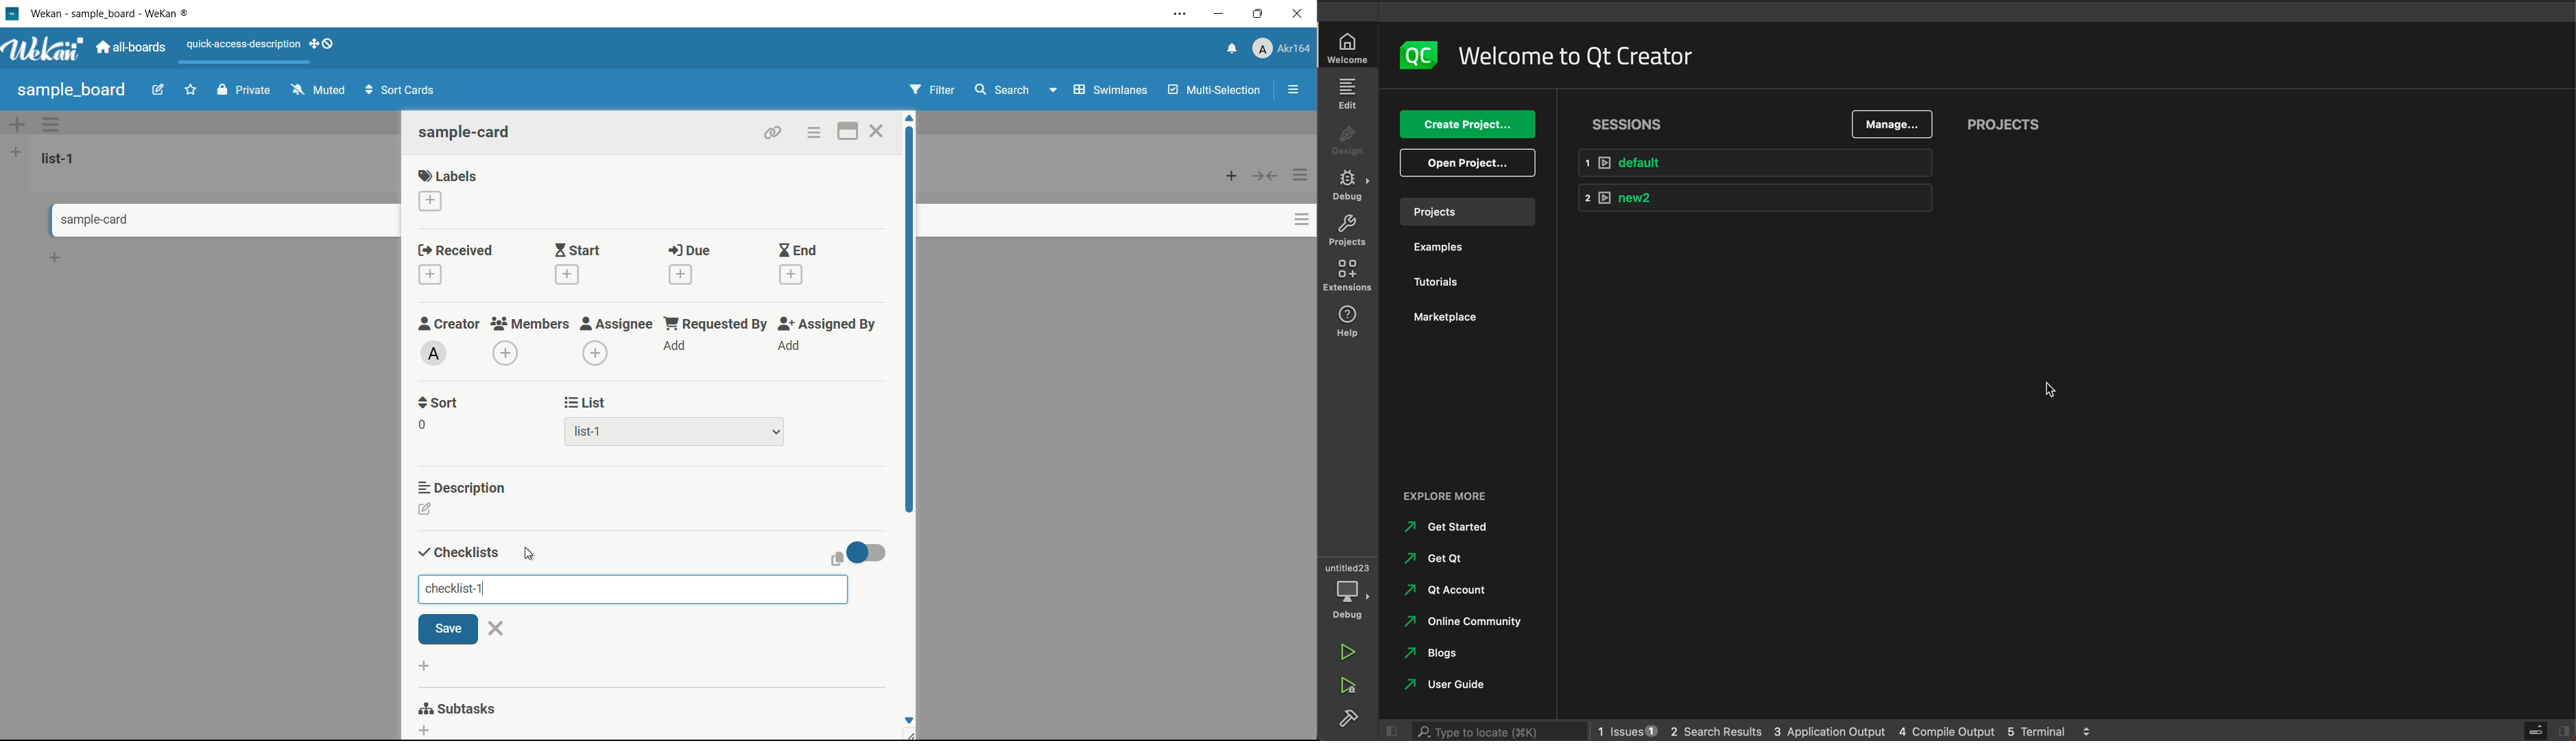 Image resolution: width=2576 pixels, height=756 pixels. I want to click on list actions, so click(1301, 175).